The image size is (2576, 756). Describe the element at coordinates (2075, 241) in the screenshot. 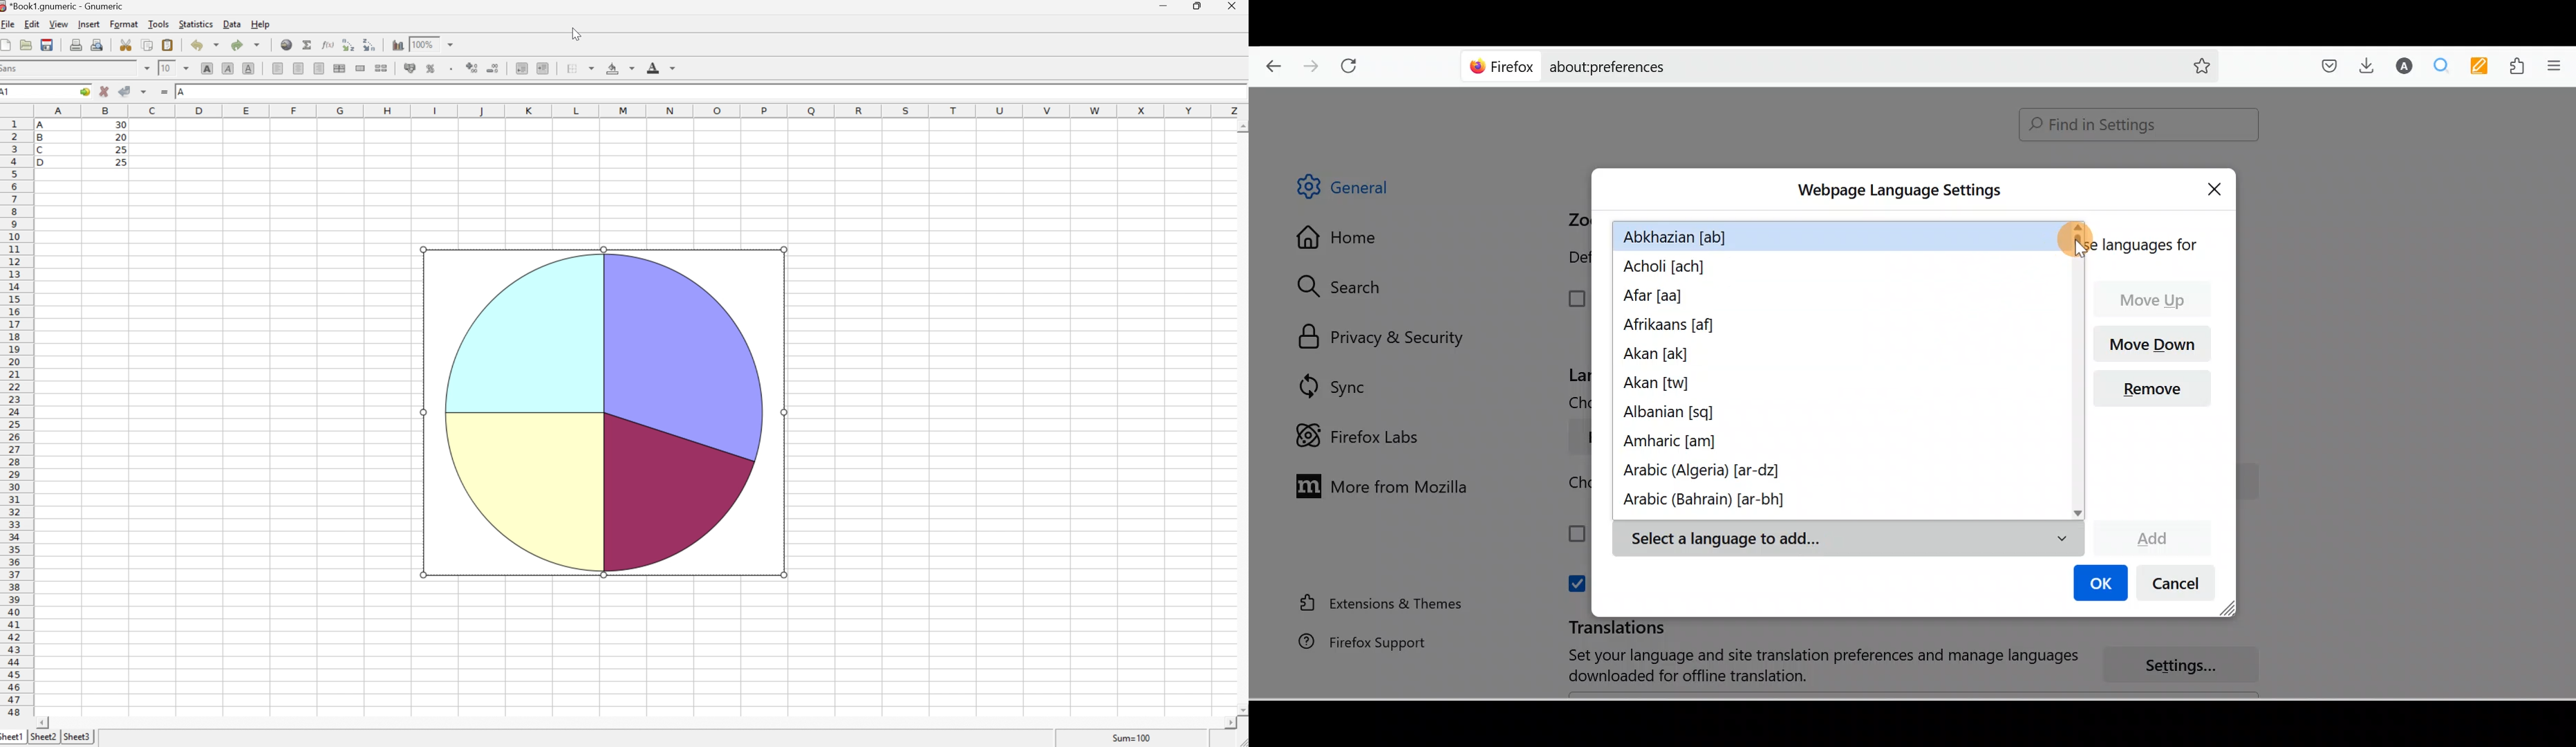

I see `cursor` at that location.